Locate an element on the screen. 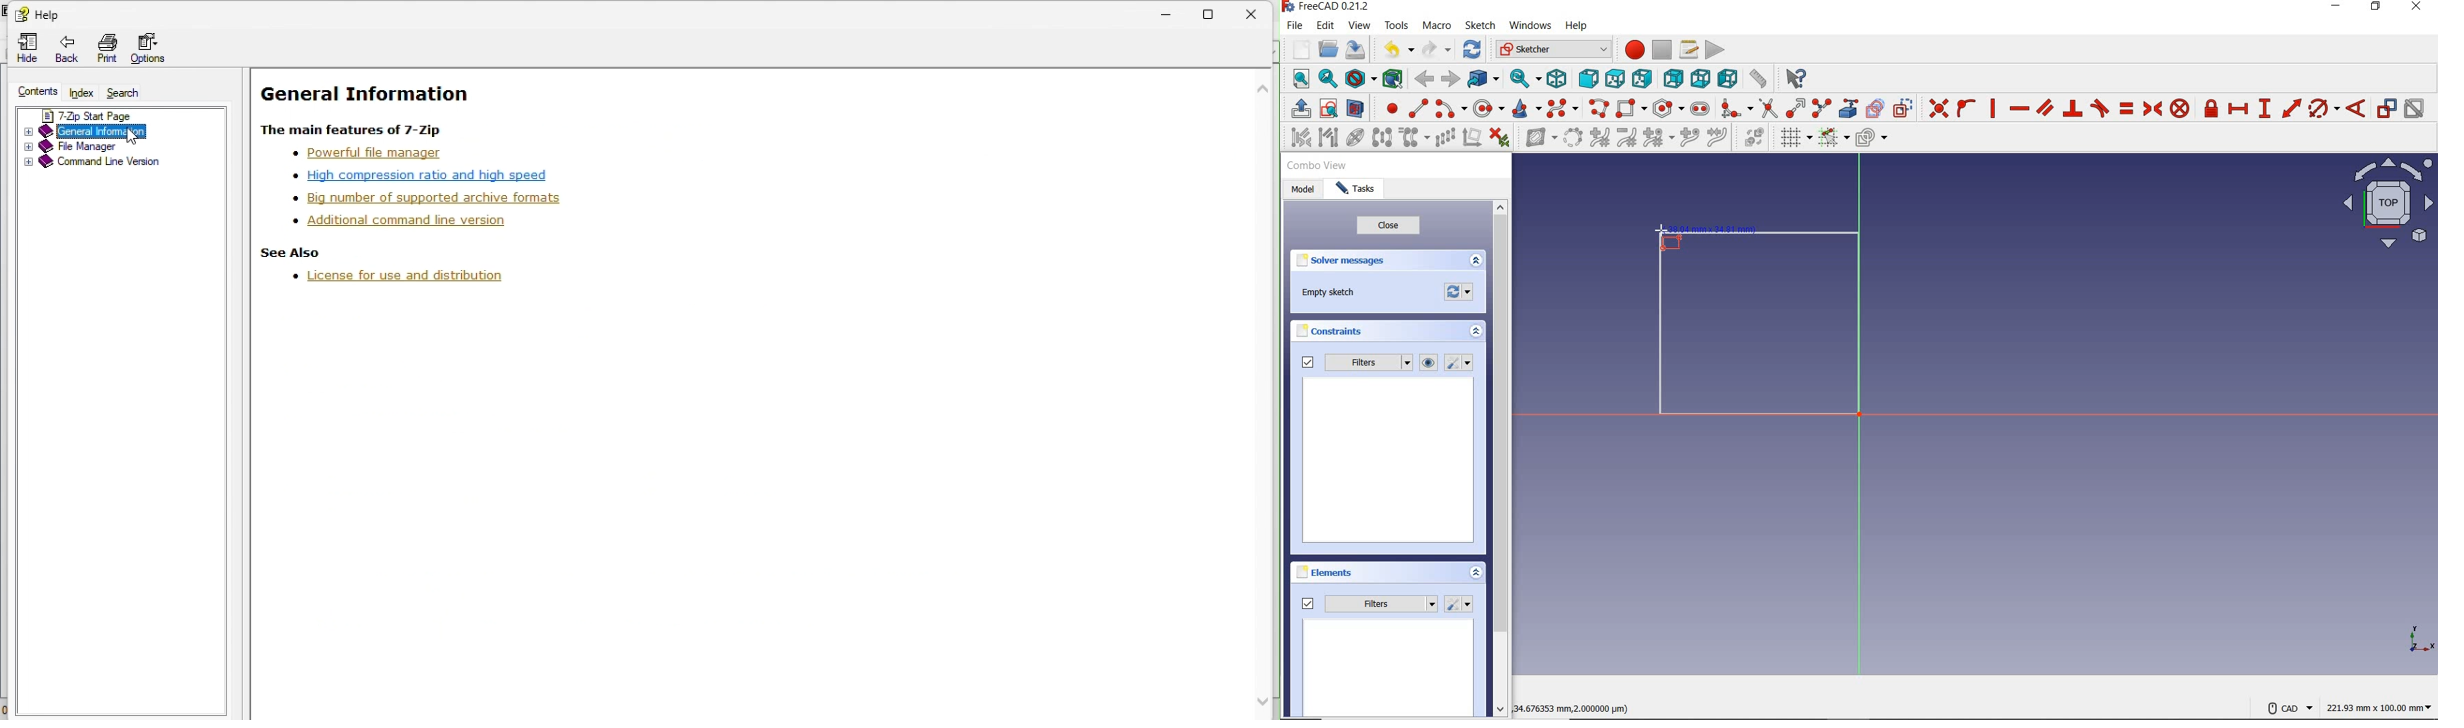 This screenshot has width=2464, height=728. left is located at coordinates (1726, 79).